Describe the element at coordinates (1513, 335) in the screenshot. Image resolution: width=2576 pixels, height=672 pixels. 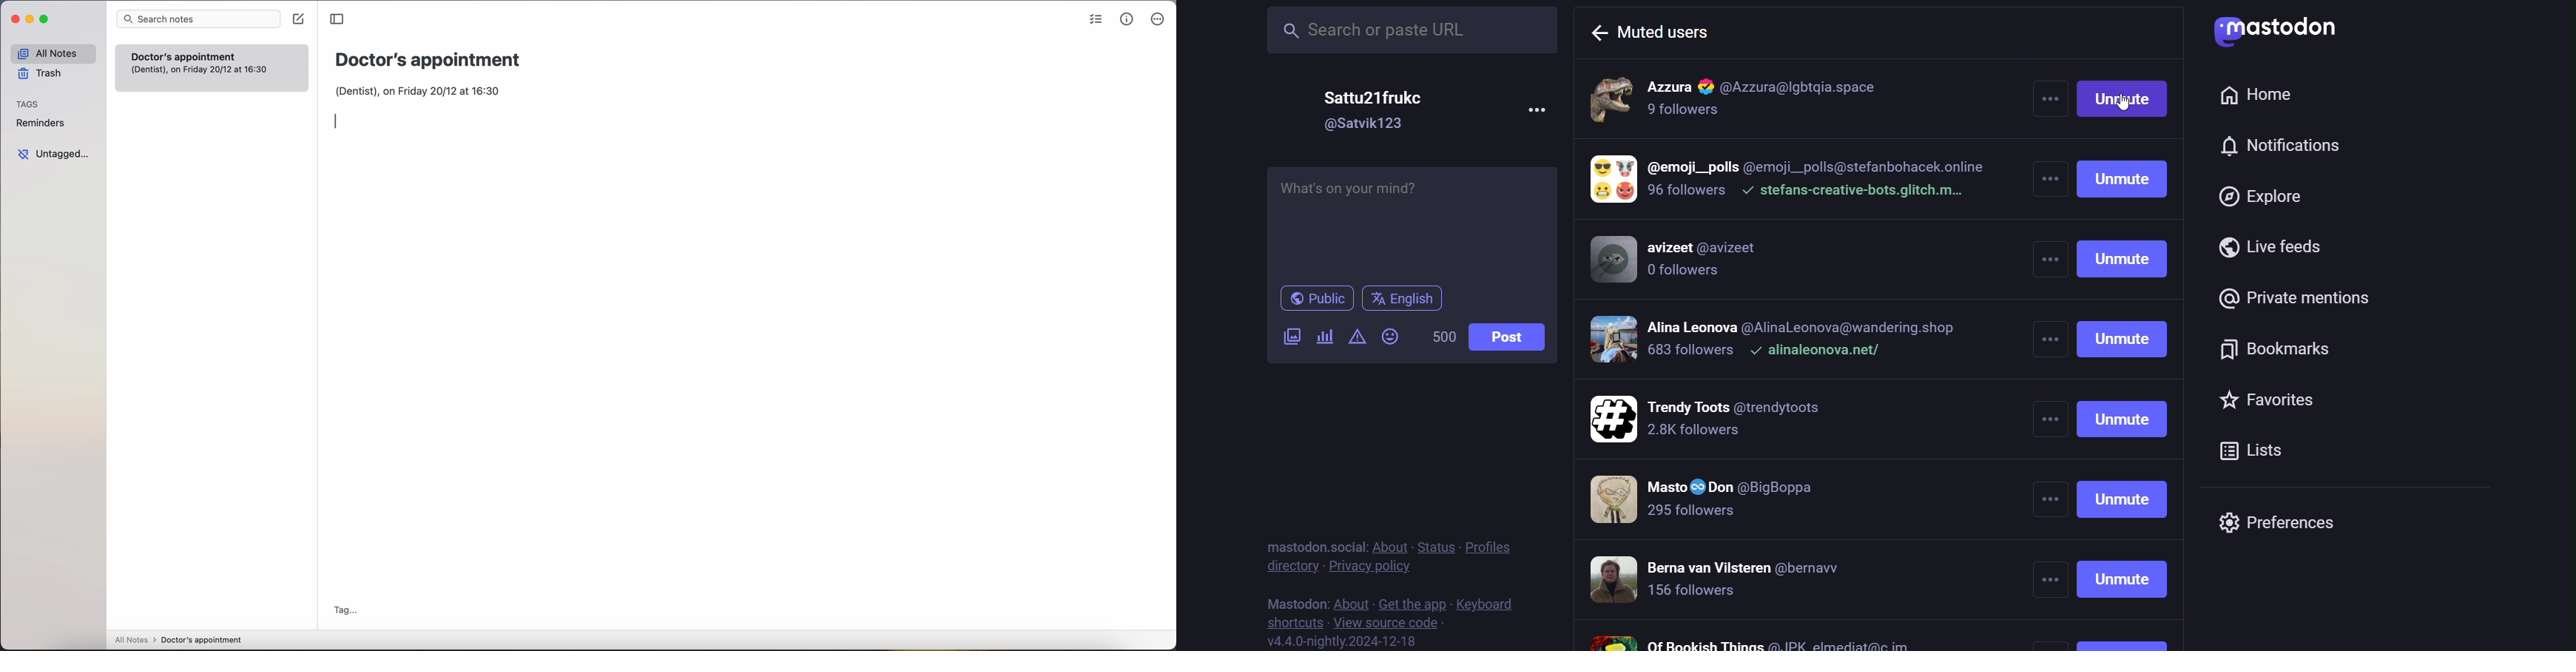
I see `post` at that location.